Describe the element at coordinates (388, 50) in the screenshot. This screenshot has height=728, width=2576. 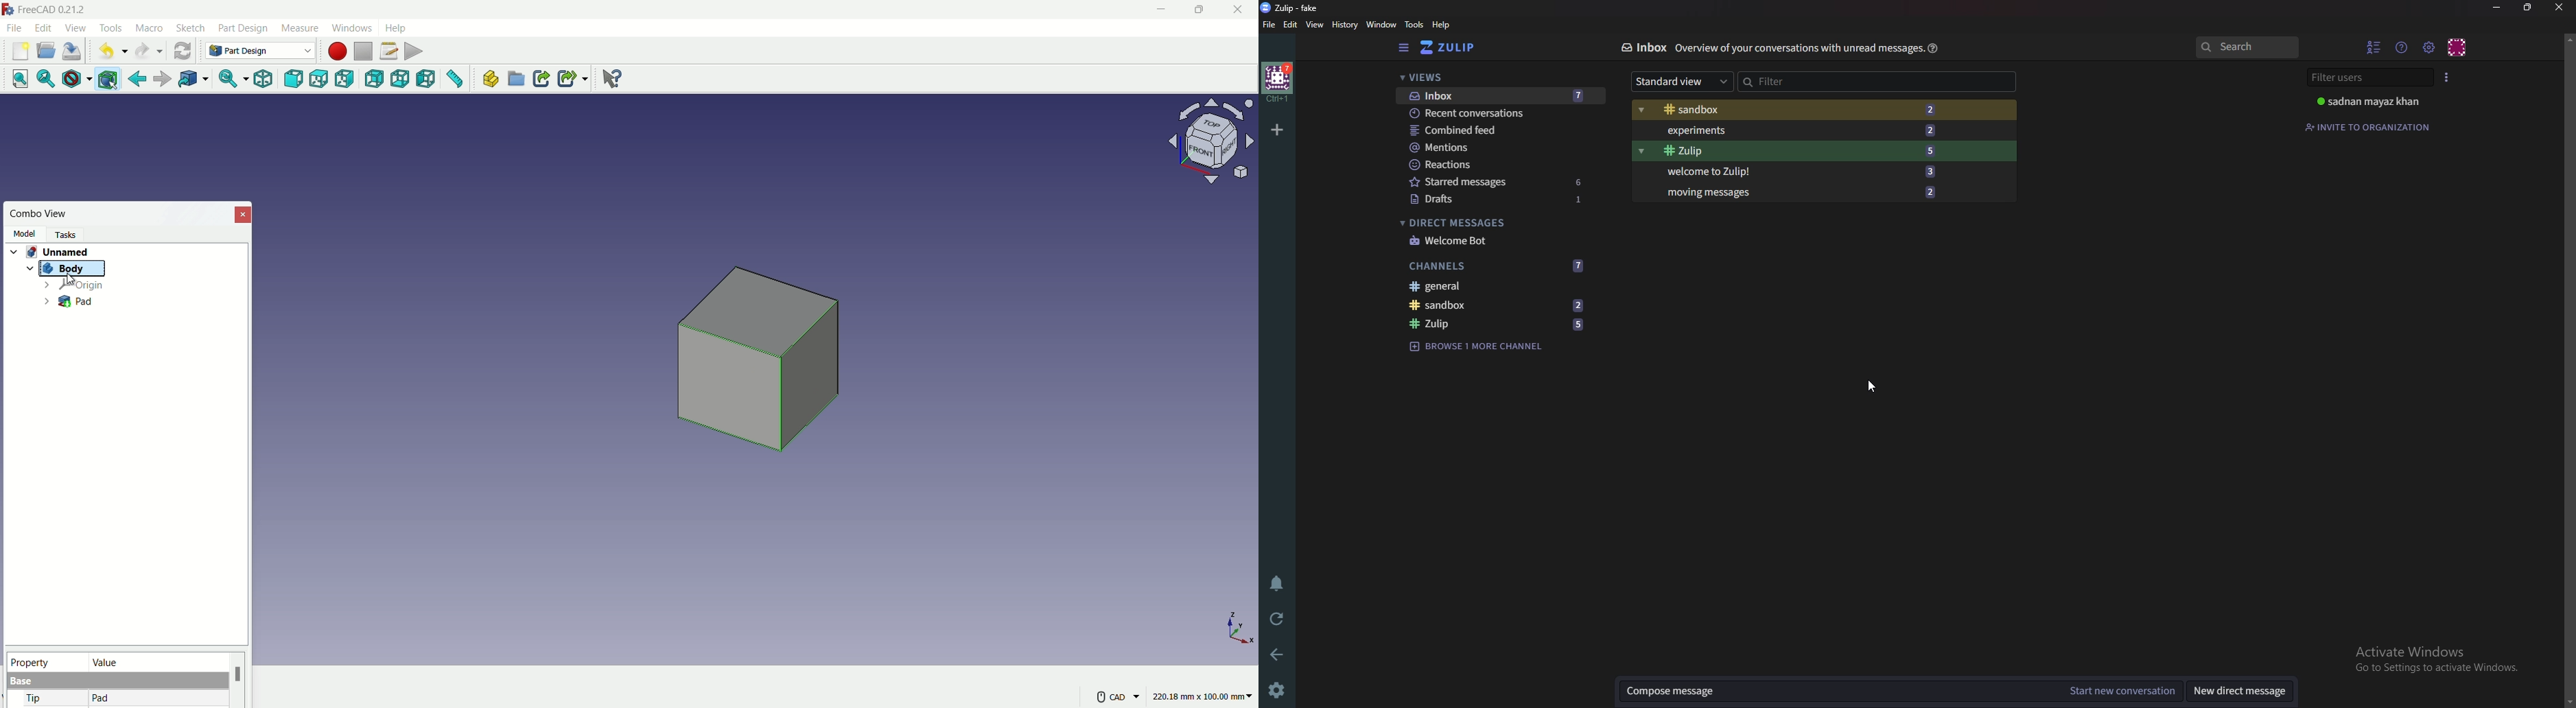
I see `macros` at that location.